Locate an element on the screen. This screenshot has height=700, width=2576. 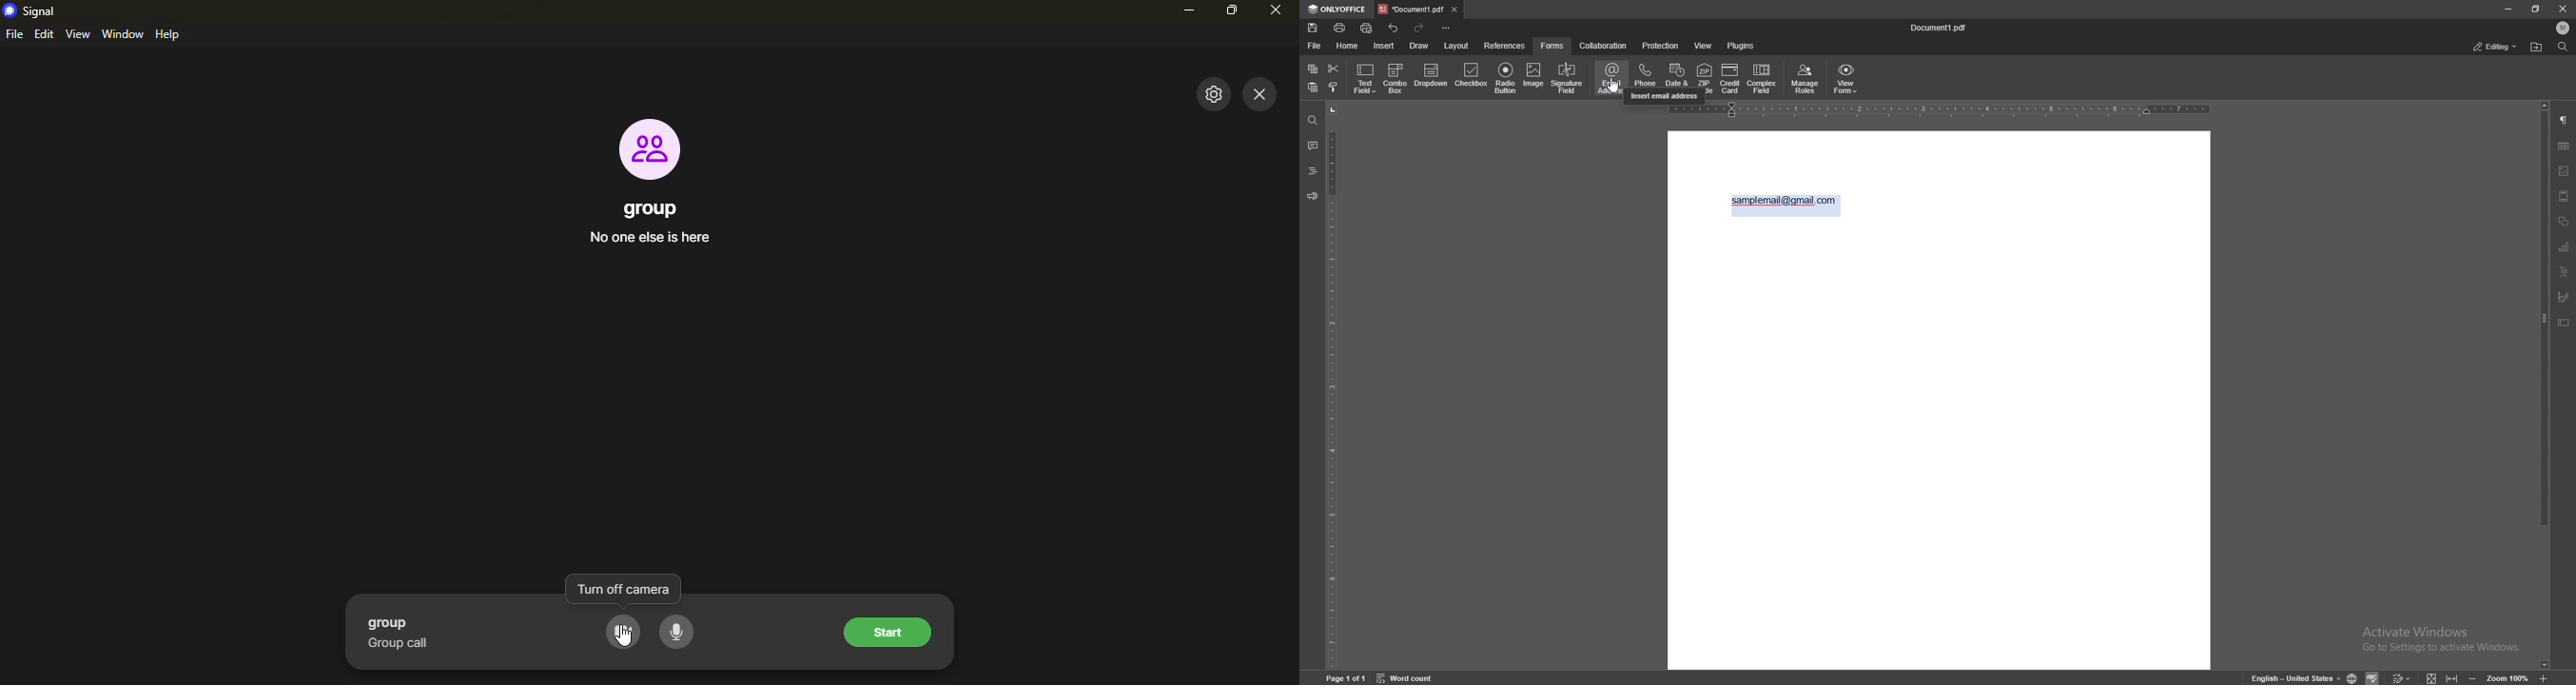
signature field is located at coordinates (2563, 297).